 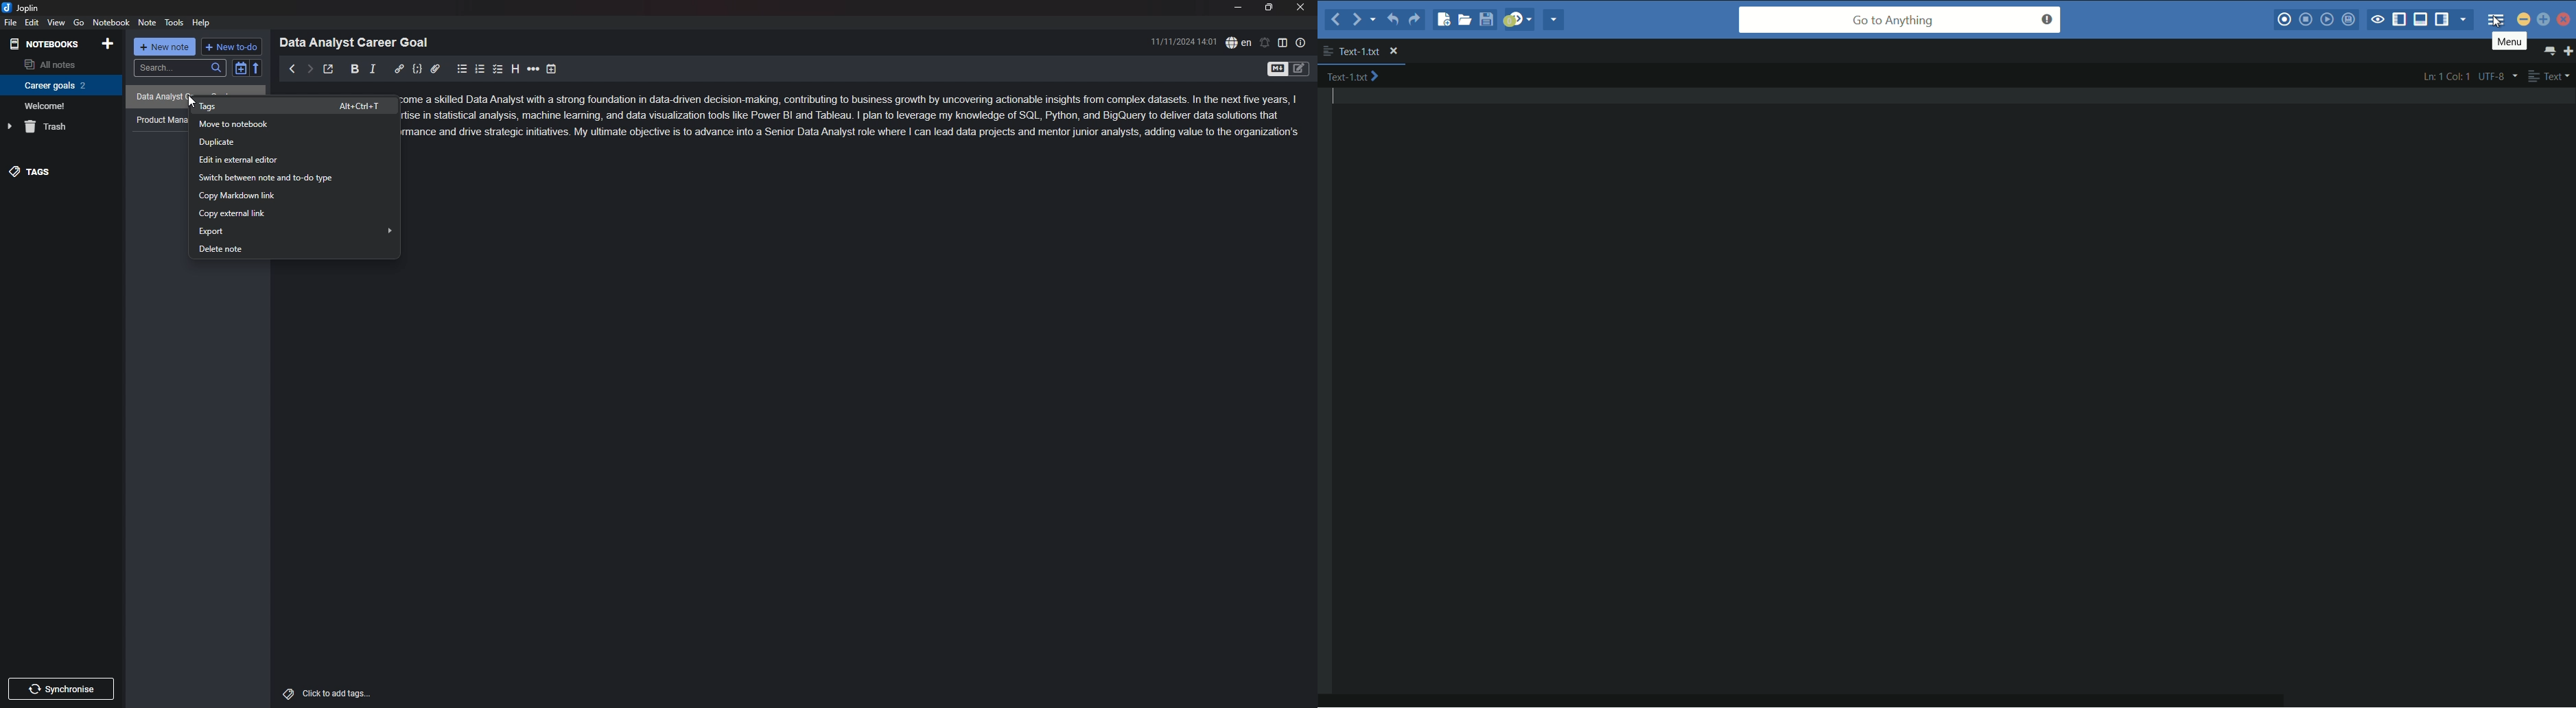 What do you see at coordinates (179, 68) in the screenshot?
I see `search...` at bounding box center [179, 68].